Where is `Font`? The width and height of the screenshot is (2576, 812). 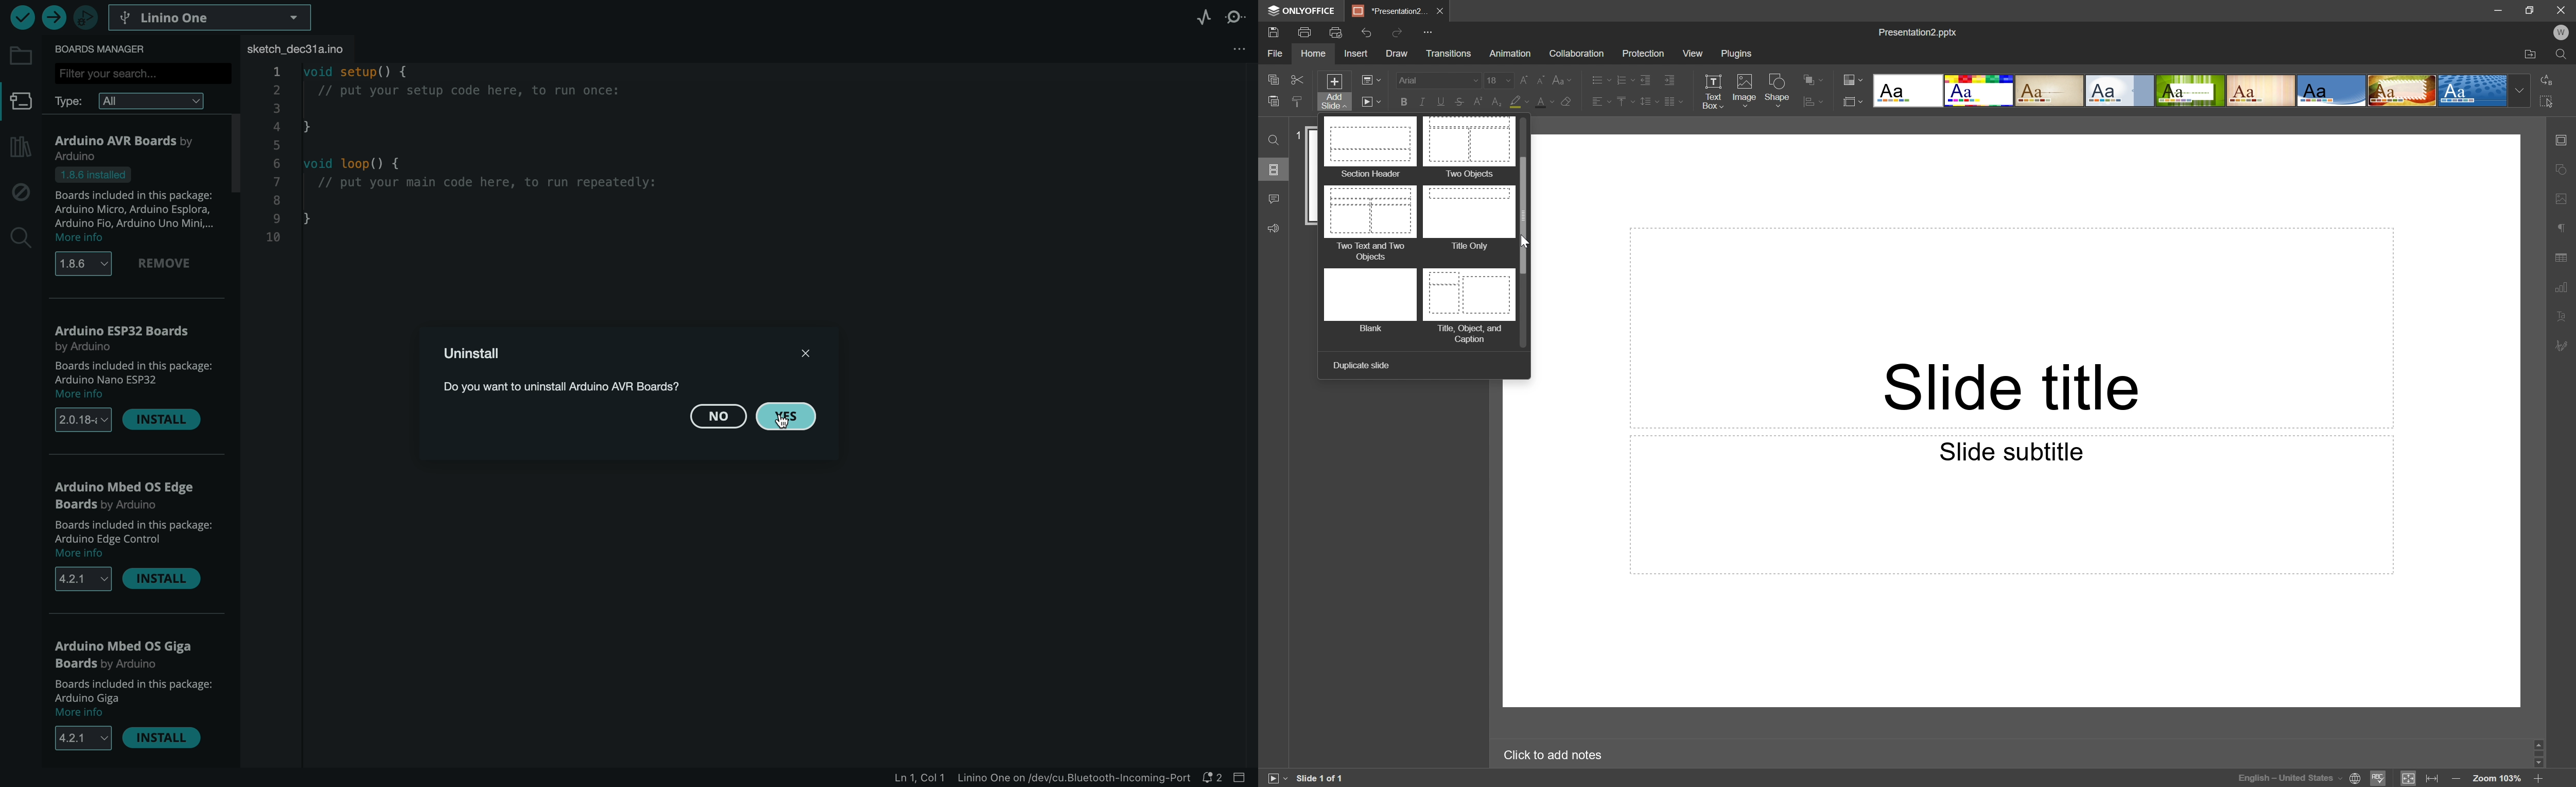
Font is located at coordinates (1437, 80).